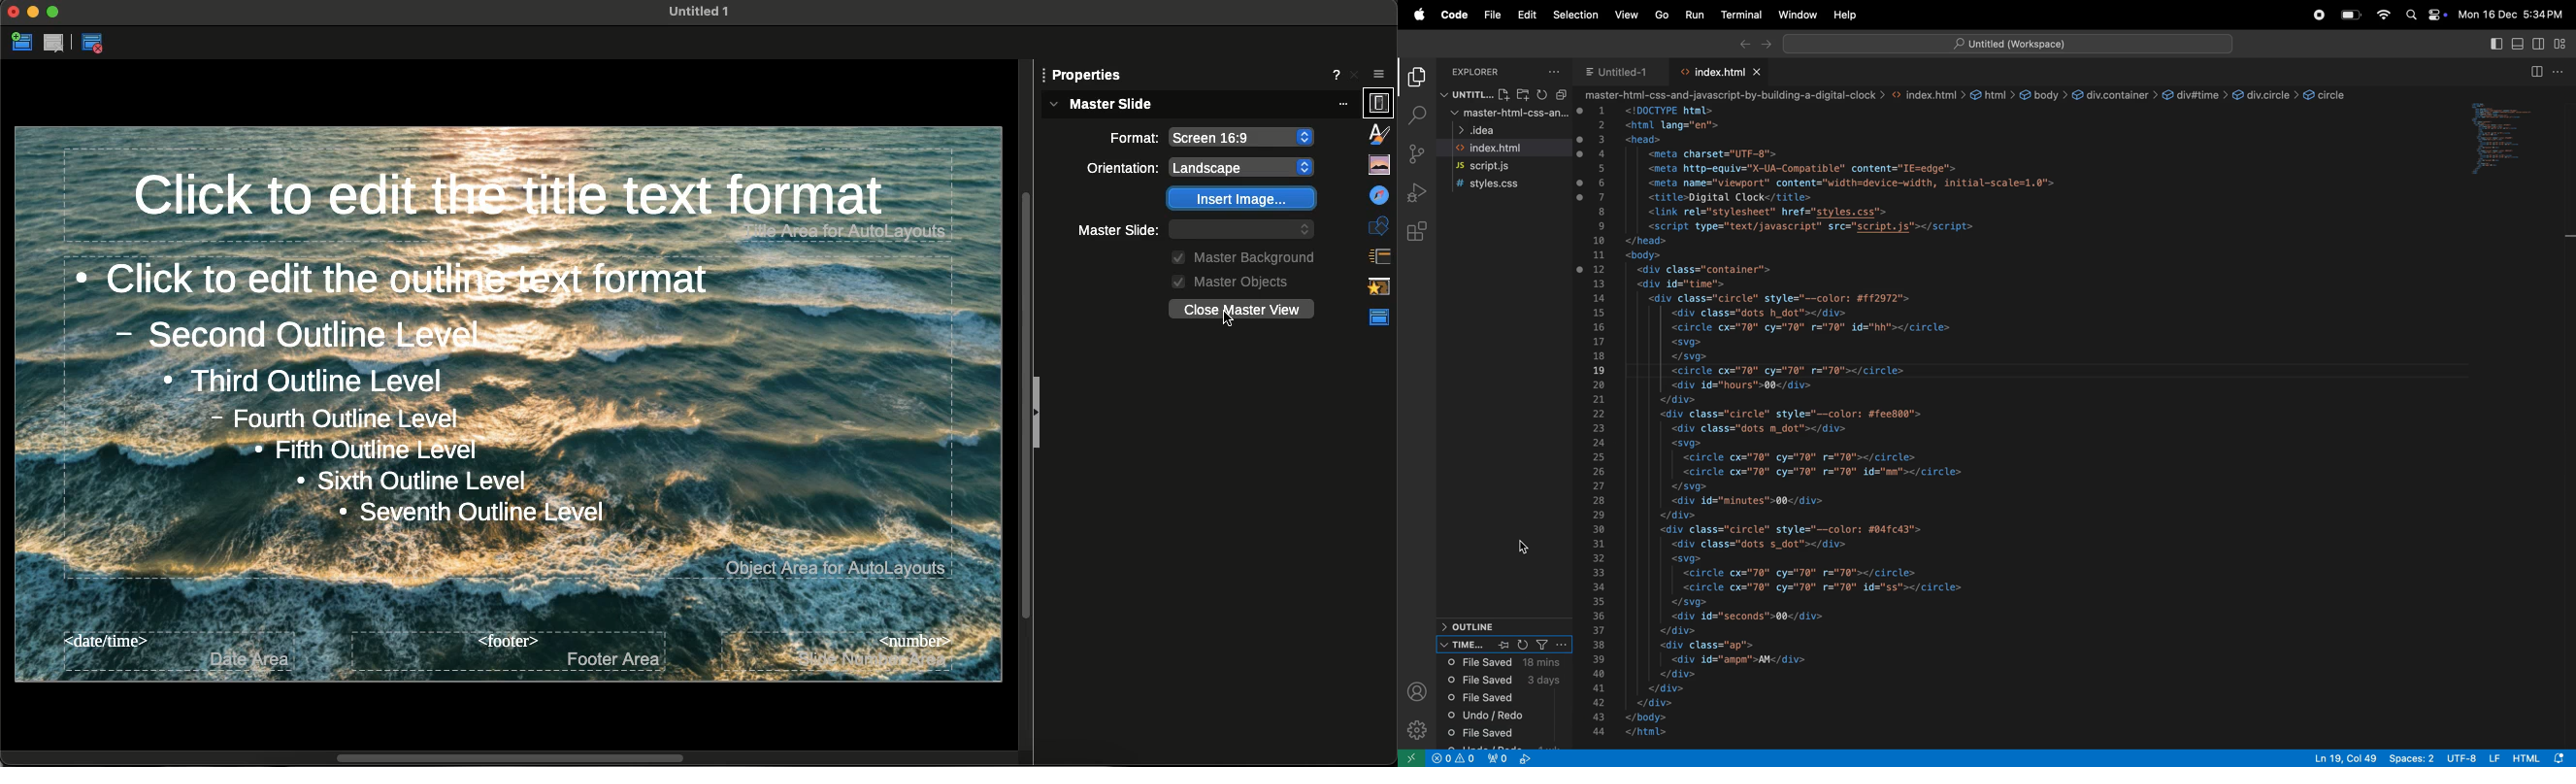 The width and height of the screenshot is (2576, 784). What do you see at coordinates (1417, 196) in the screenshot?
I see `run debug` at bounding box center [1417, 196].